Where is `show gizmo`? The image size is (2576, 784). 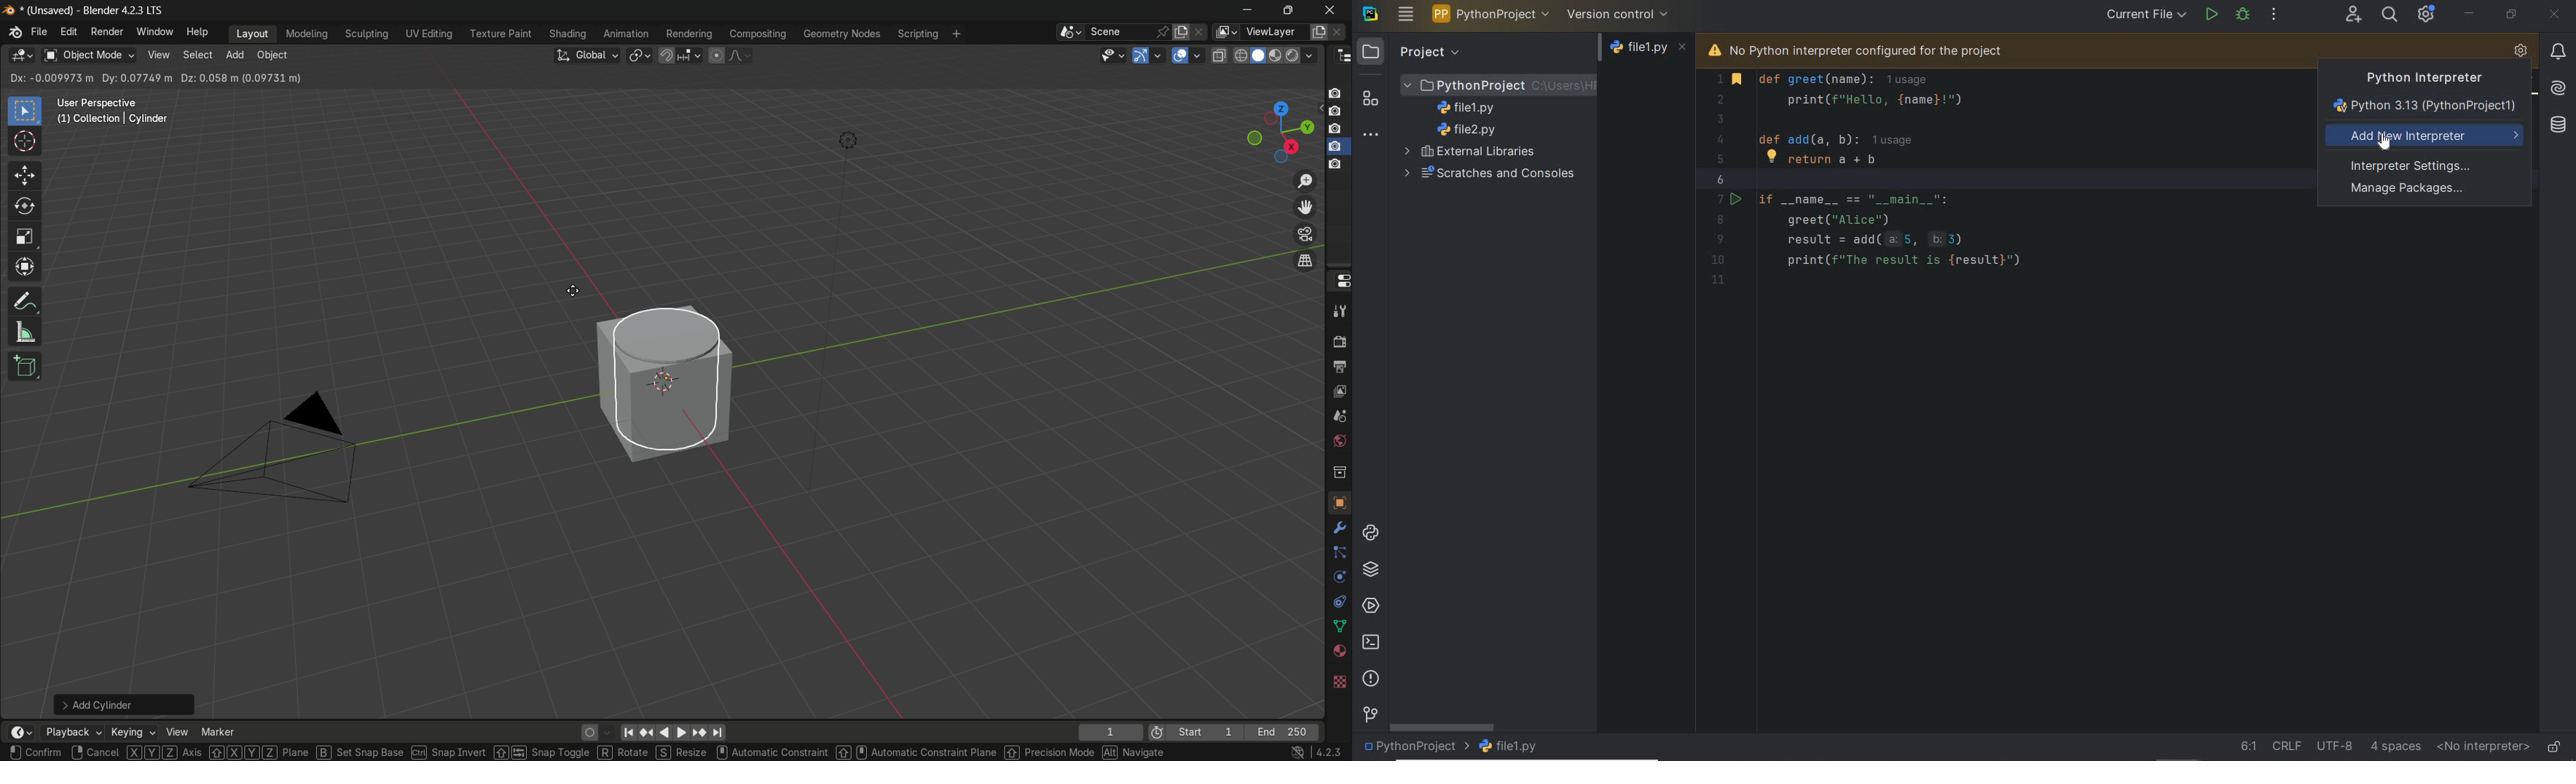 show gizmo is located at coordinates (1139, 55).